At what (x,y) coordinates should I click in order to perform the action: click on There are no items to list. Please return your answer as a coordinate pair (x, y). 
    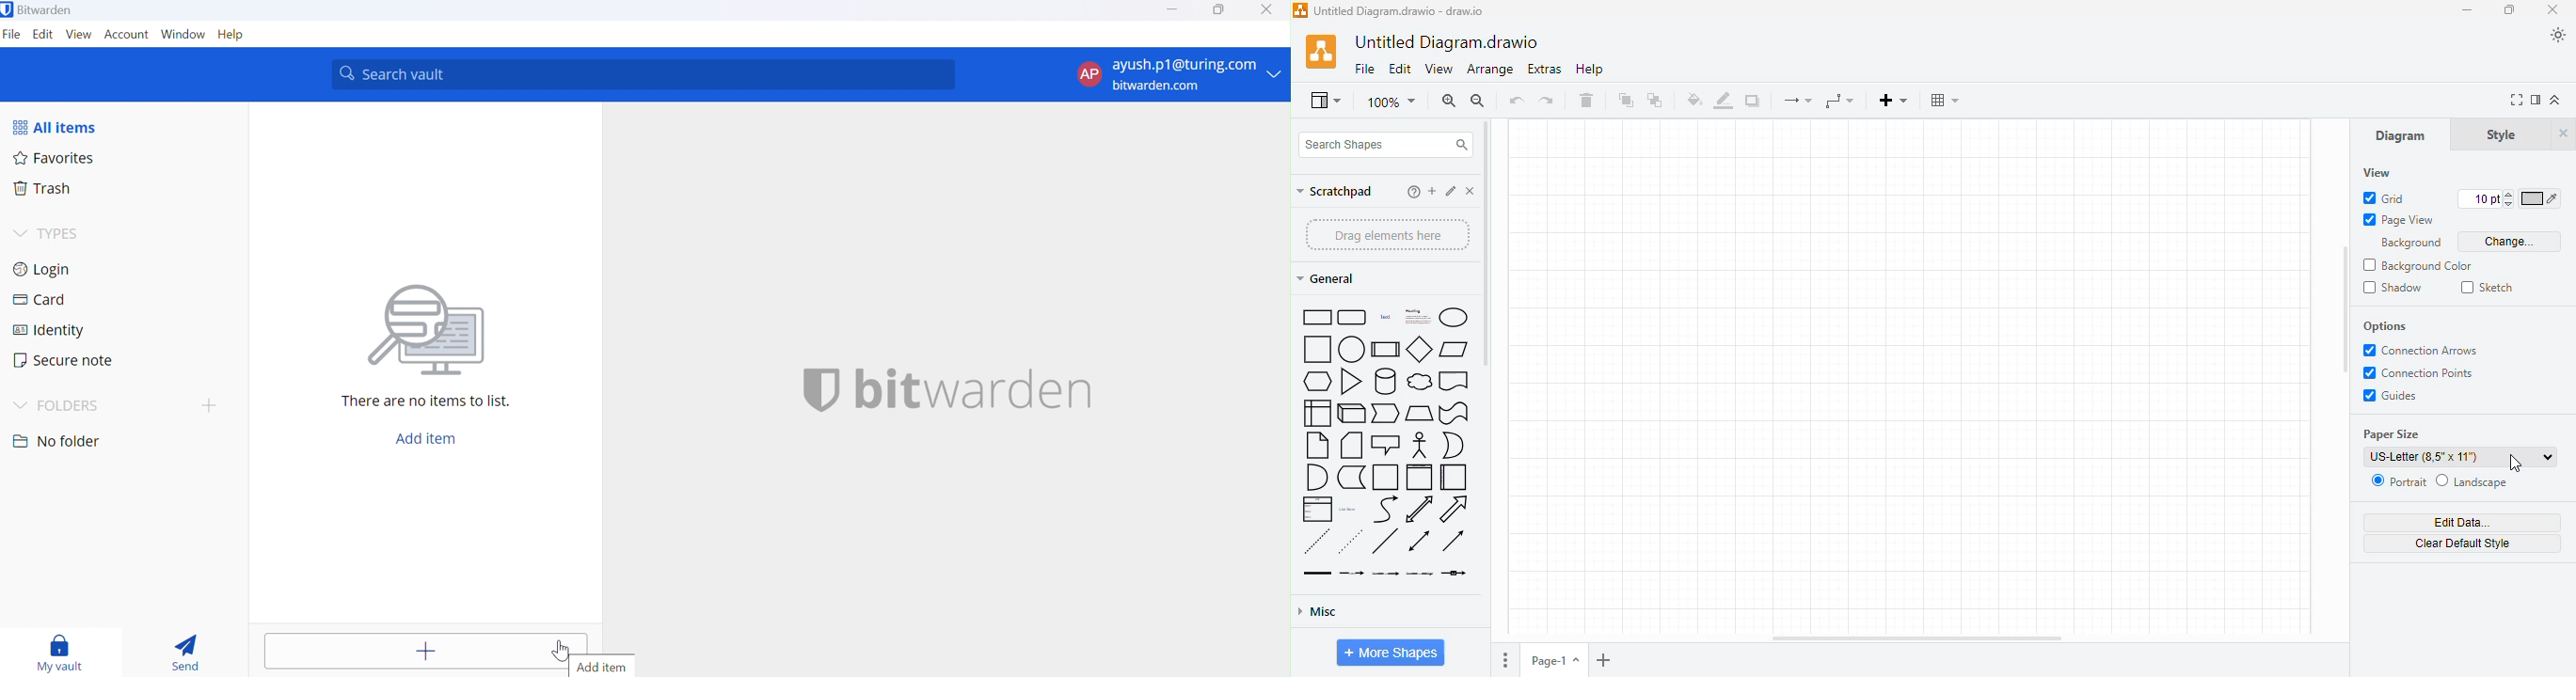
    Looking at the image, I should click on (428, 403).